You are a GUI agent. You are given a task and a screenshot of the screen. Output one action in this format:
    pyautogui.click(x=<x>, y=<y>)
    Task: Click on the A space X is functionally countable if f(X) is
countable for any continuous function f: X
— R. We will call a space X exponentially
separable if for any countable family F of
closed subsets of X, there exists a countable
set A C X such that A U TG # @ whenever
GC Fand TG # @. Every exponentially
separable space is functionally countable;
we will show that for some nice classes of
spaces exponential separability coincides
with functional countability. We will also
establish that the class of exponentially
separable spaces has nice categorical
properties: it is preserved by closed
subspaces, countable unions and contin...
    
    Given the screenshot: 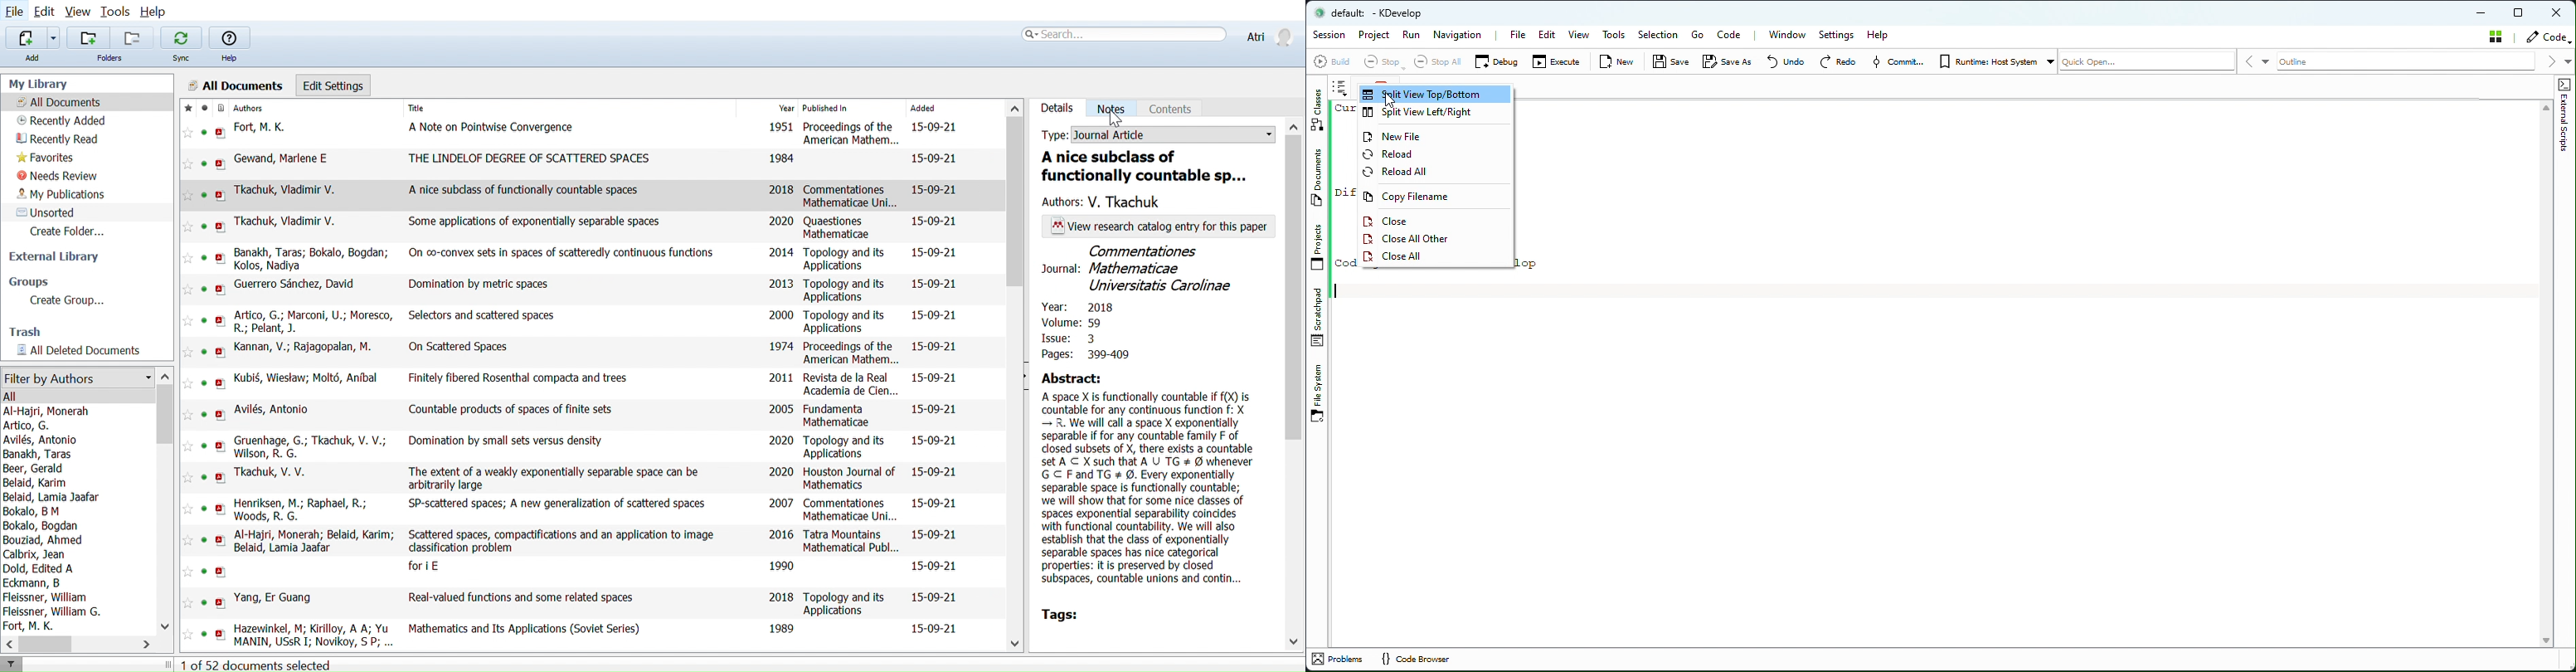 What is the action you would take?
    pyautogui.click(x=1146, y=489)
    